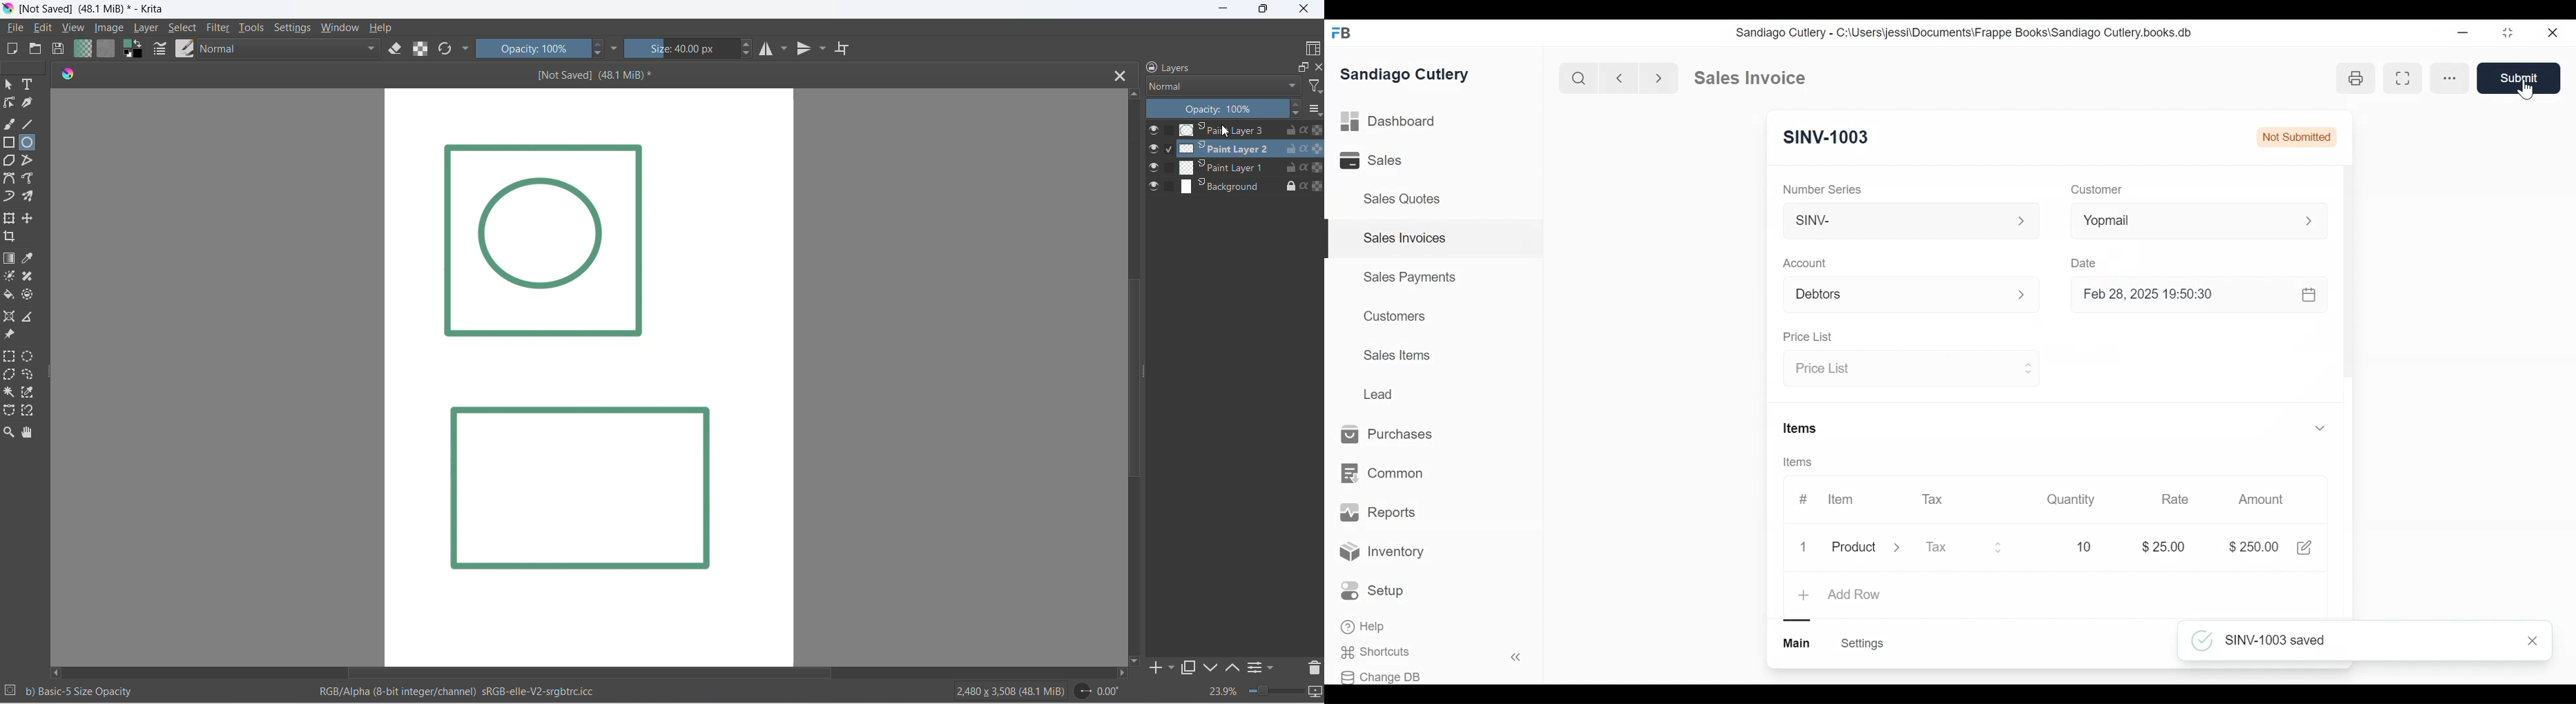 Image resolution: width=2576 pixels, height=728 pixels. I want to click on Tax , so click(1965, 549).